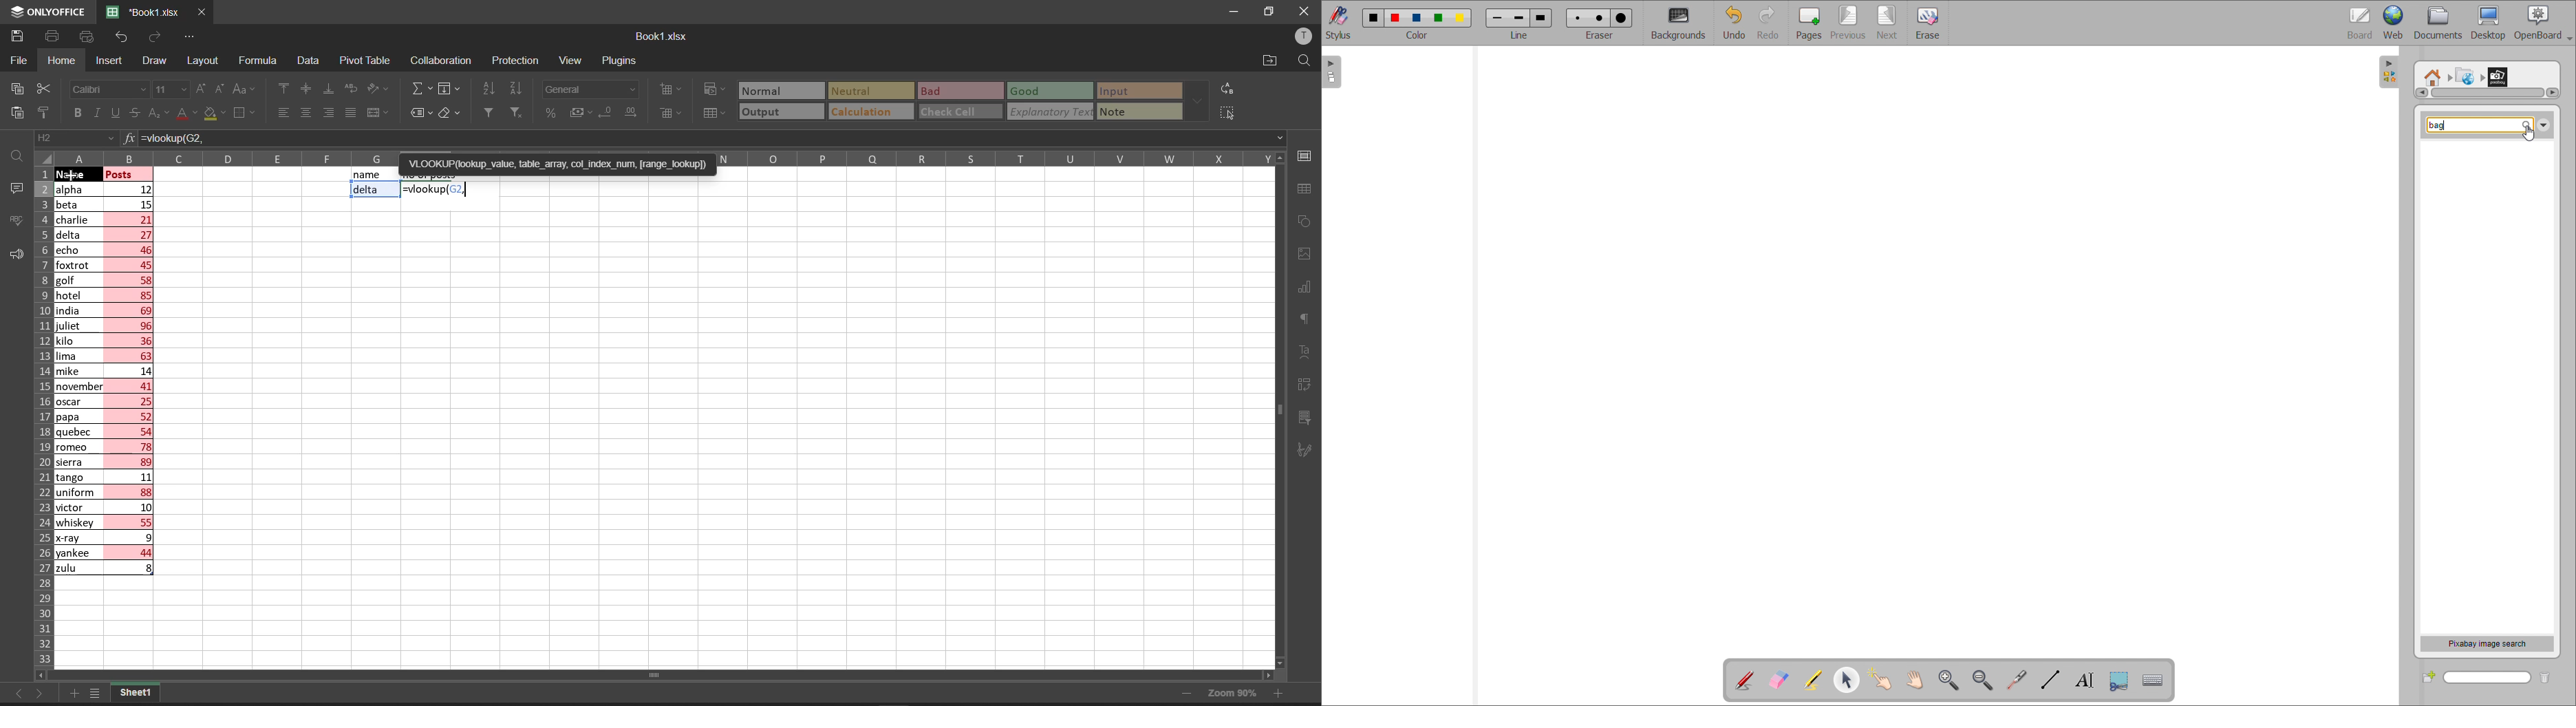 The image size is (2576, 728). What do you see at coordinates (443, 60) in the screenshot?
I see `collaboration` at bounding box center [443, 60].